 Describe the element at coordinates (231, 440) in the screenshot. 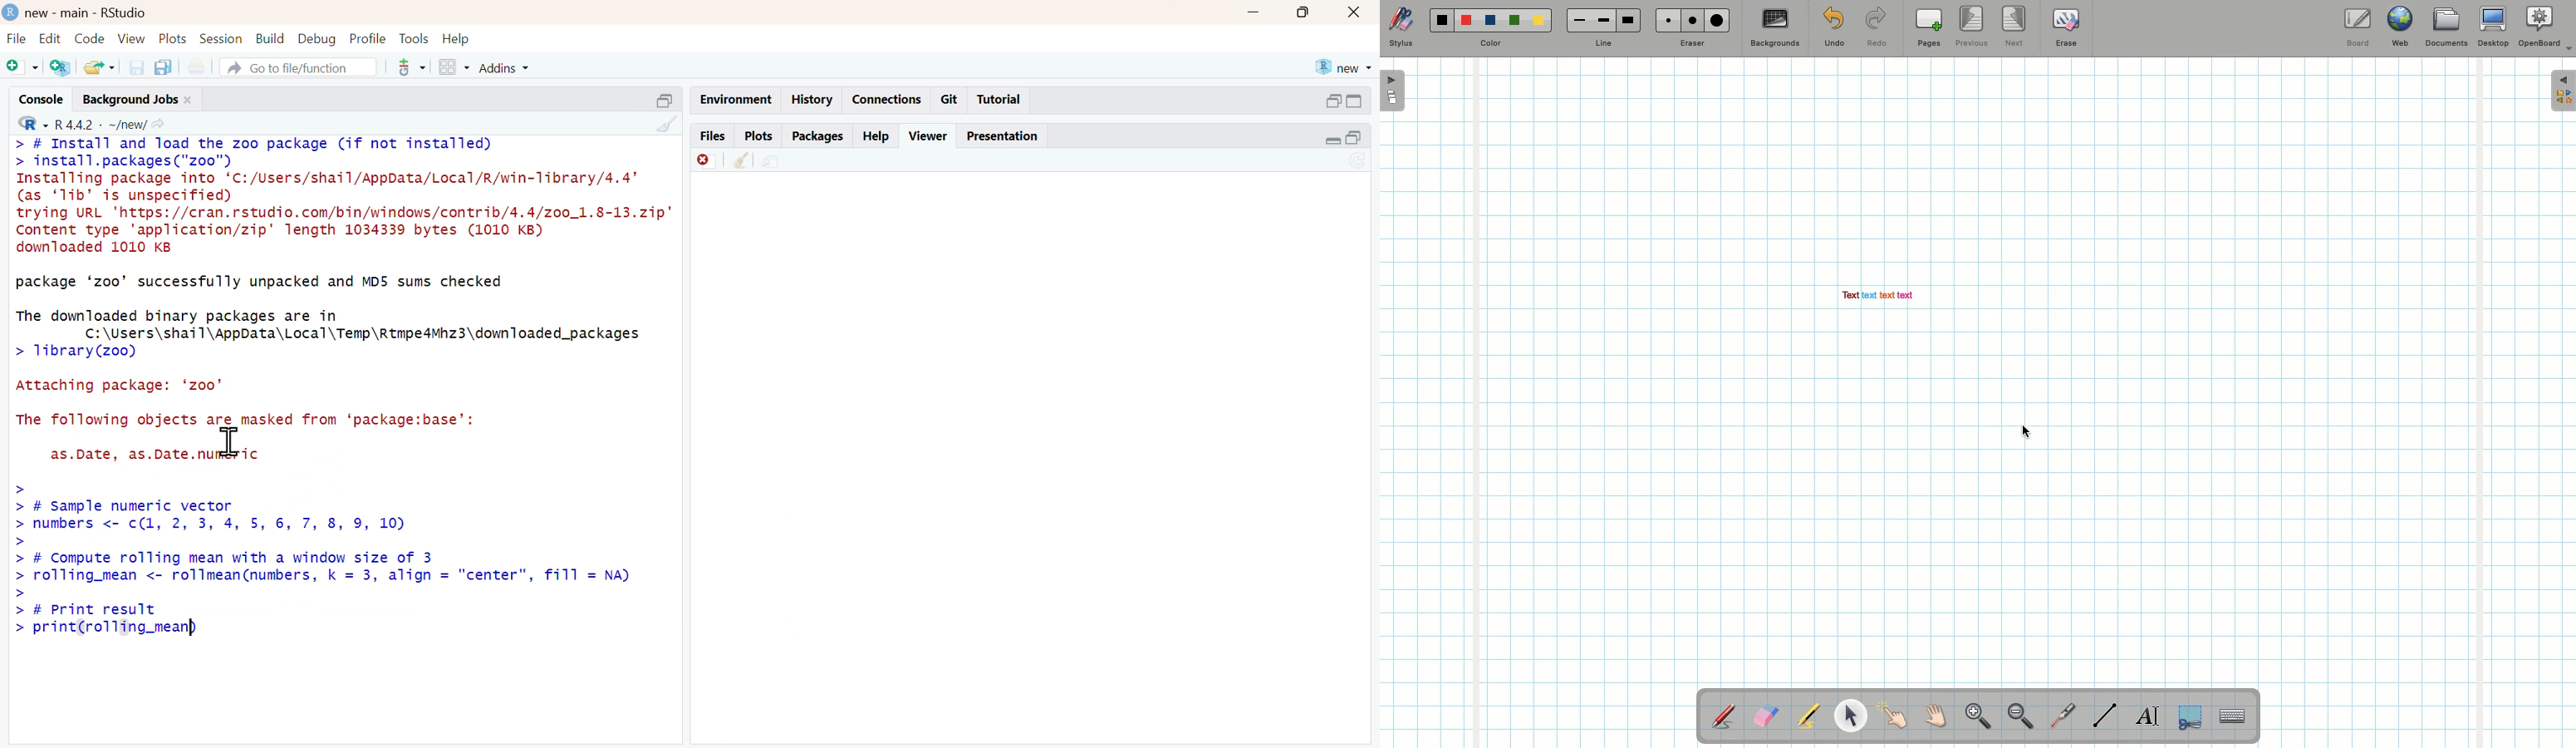

I see `cursor` at that location.